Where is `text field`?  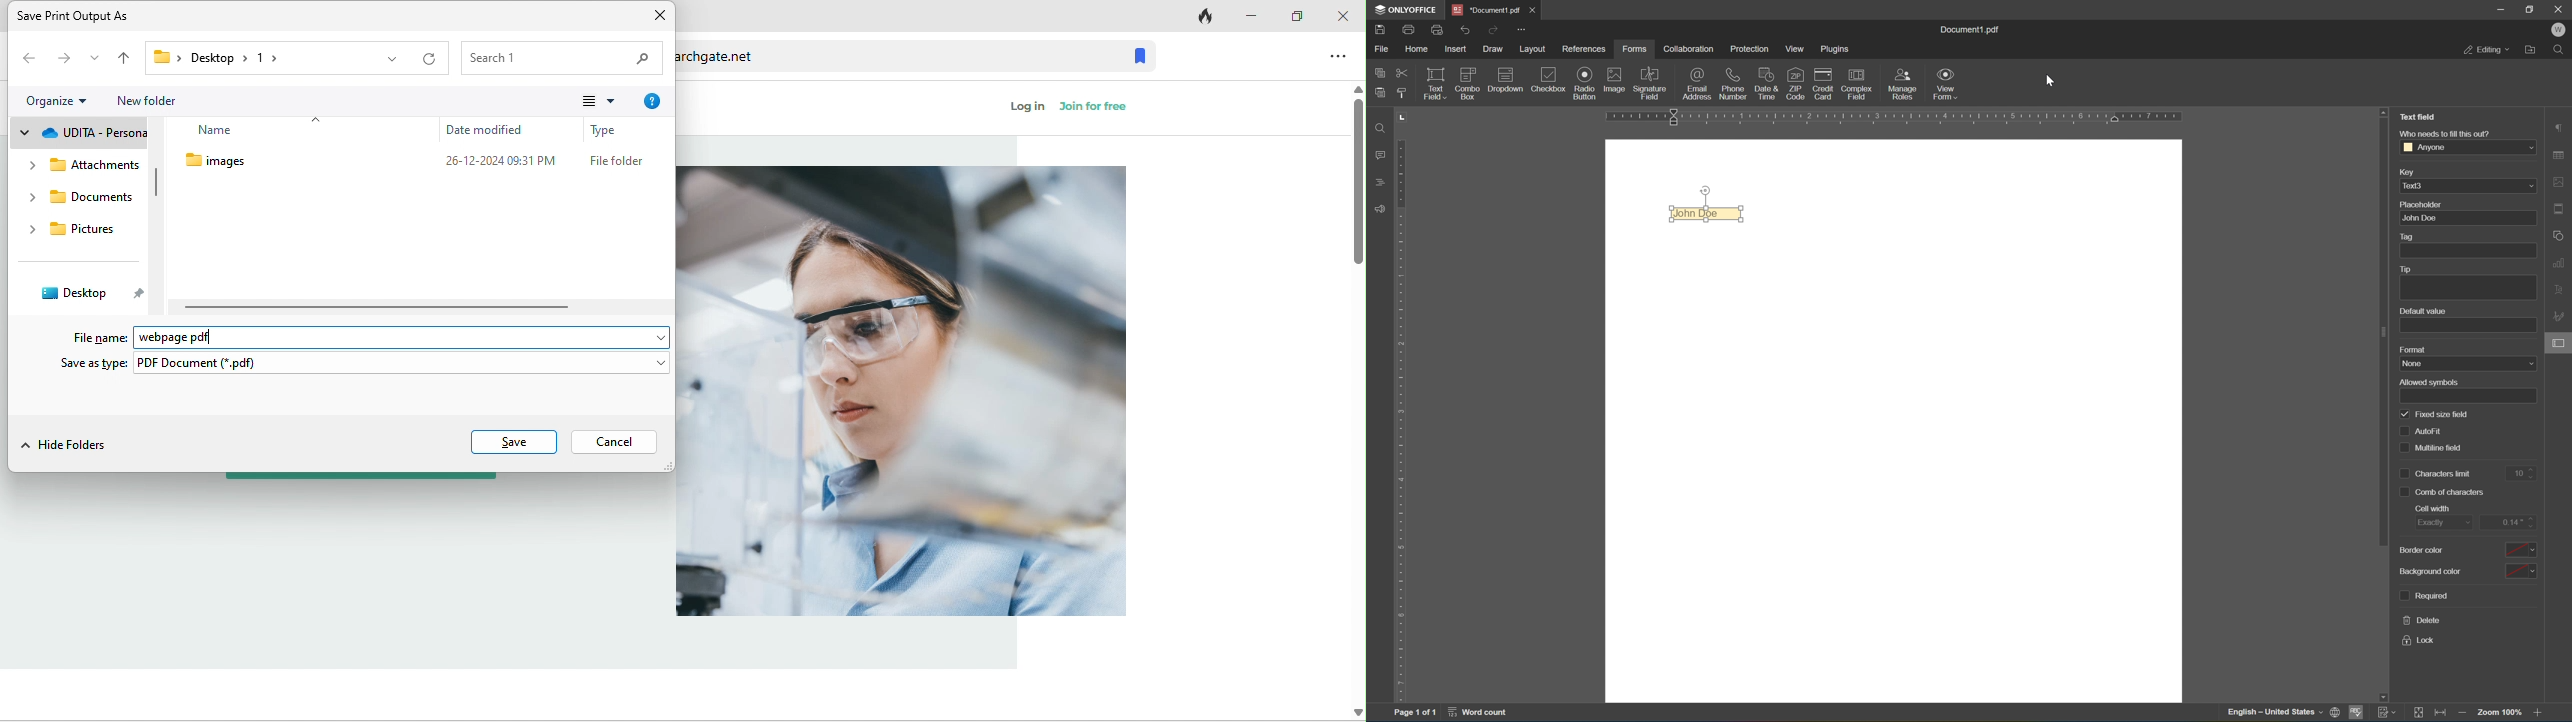
text field is located at coordinates (1435, 82).